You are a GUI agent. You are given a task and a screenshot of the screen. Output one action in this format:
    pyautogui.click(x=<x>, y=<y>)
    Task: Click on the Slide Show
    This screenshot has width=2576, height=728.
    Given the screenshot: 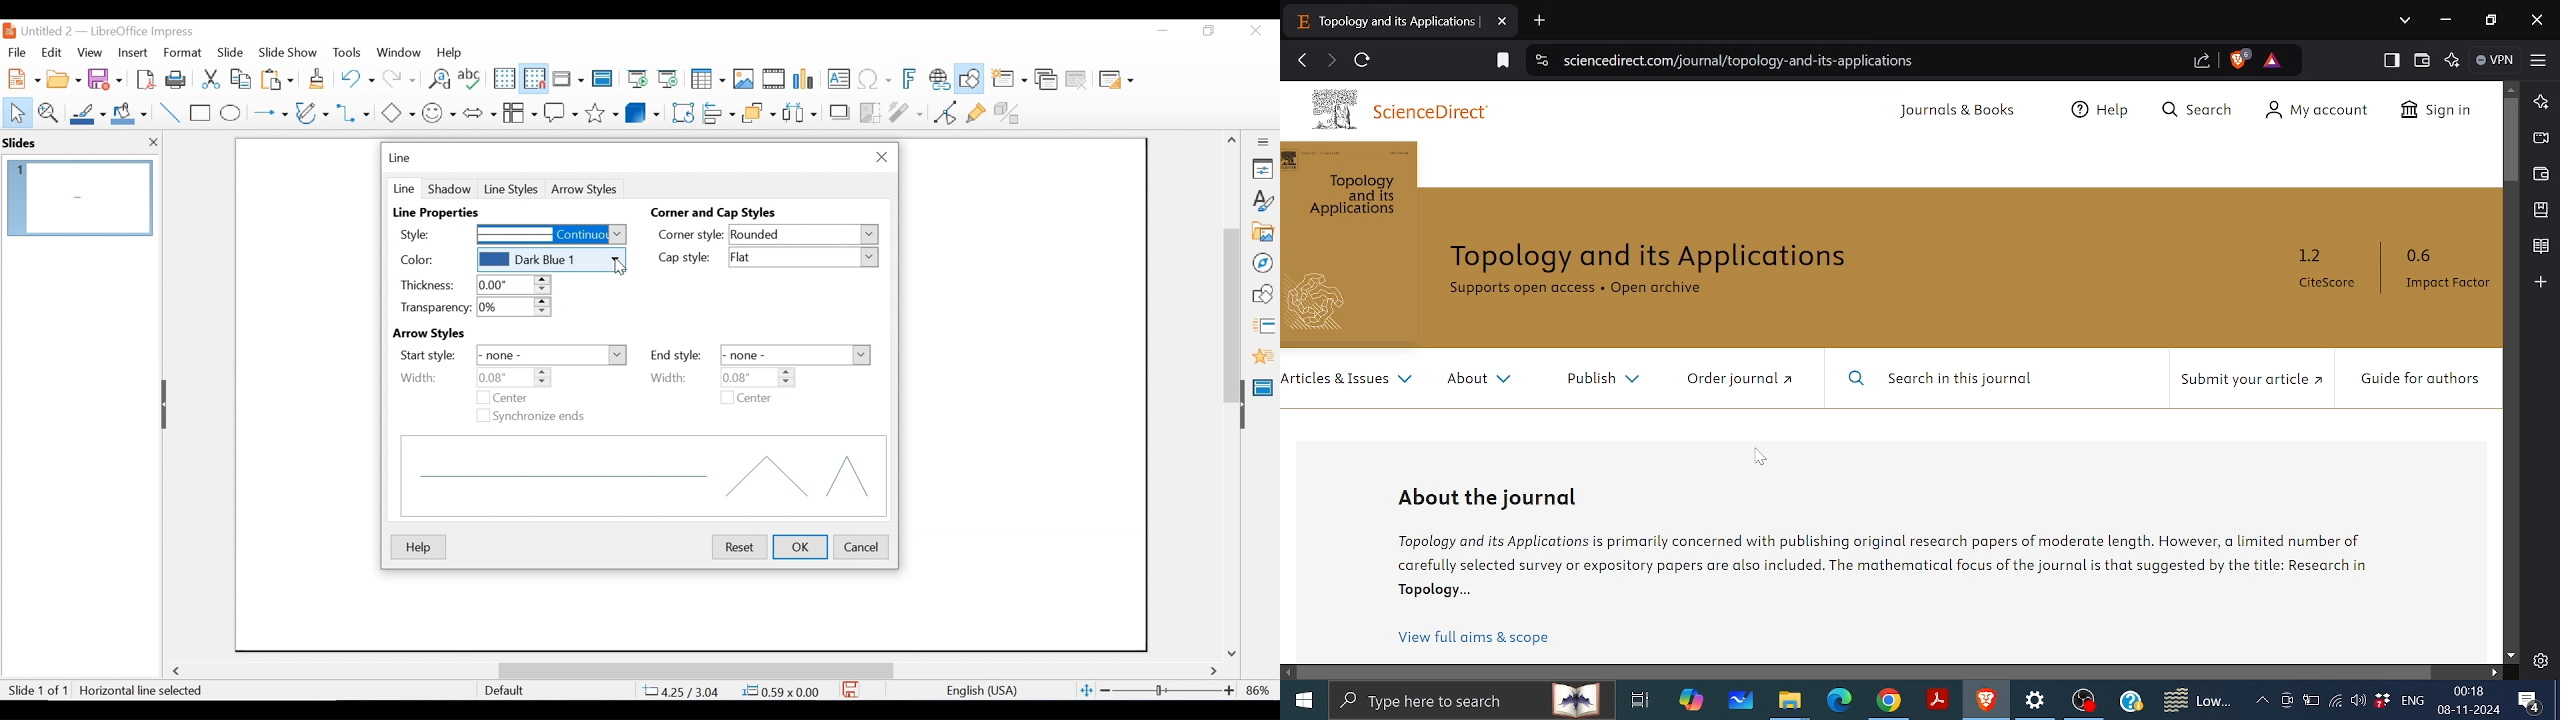 What is the action you would take?
    pyautogui.click(x=289, y=51)
    